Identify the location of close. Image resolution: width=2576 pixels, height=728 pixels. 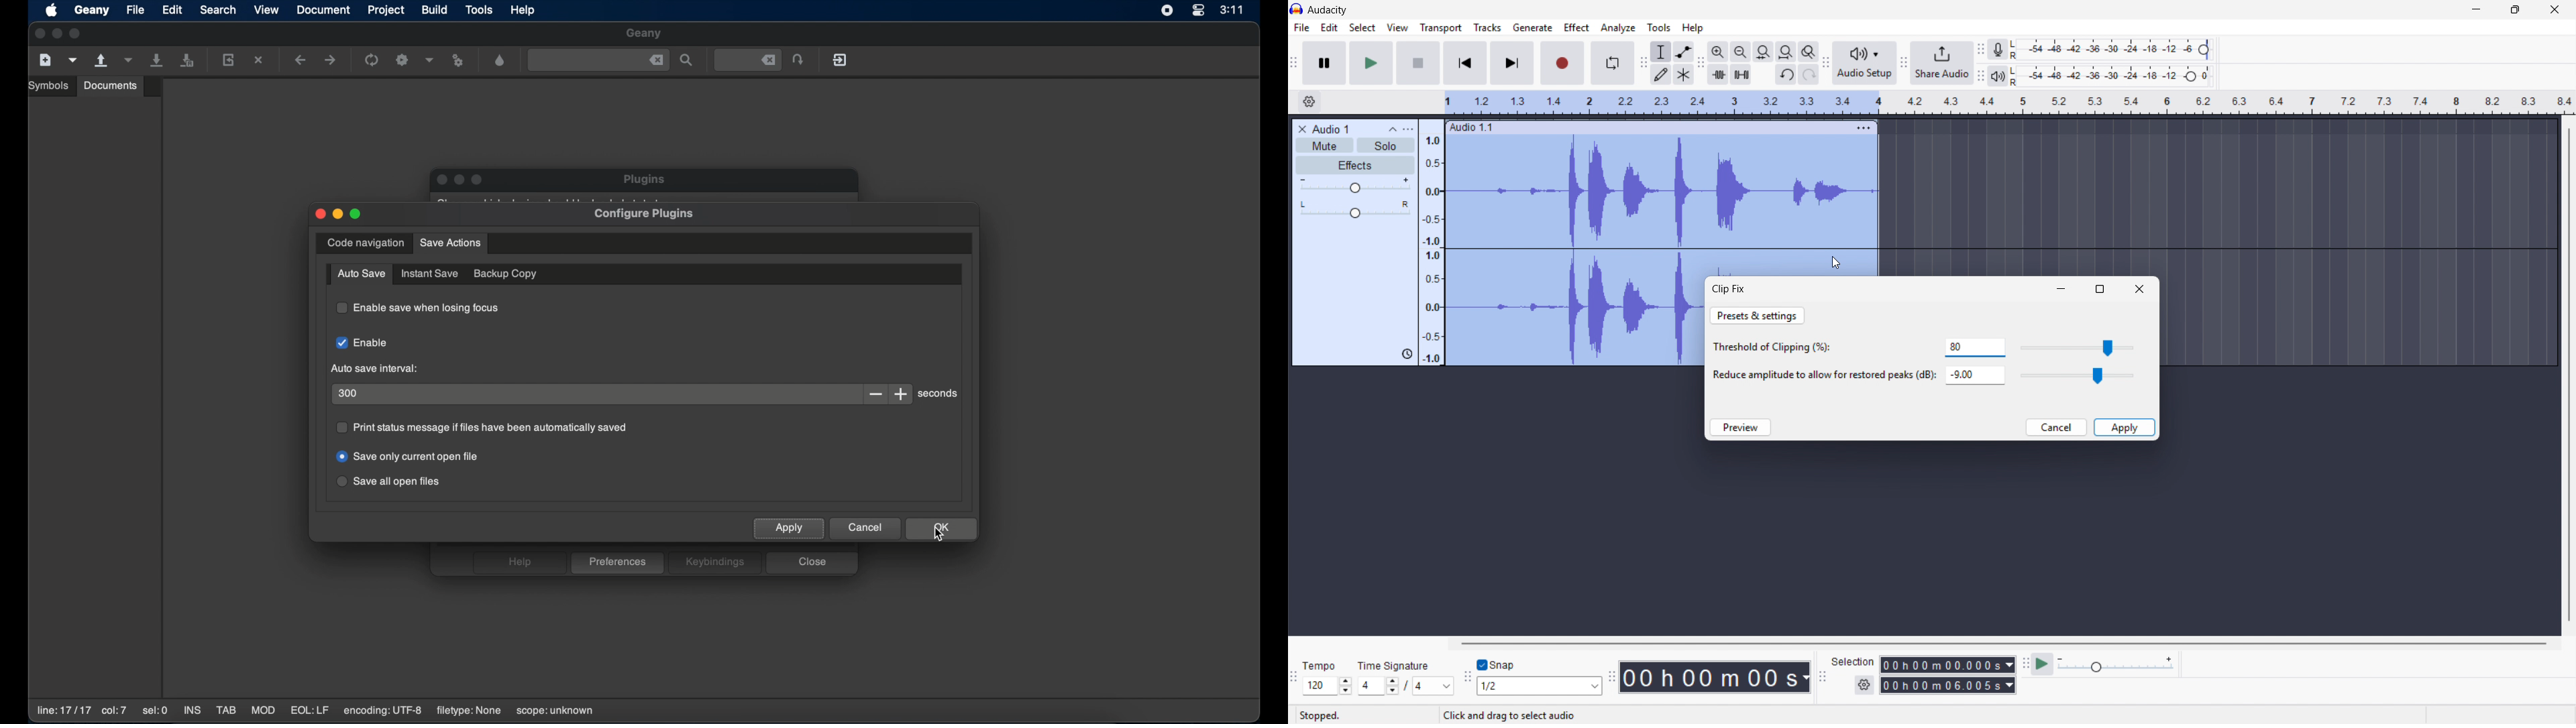
(38, 34).